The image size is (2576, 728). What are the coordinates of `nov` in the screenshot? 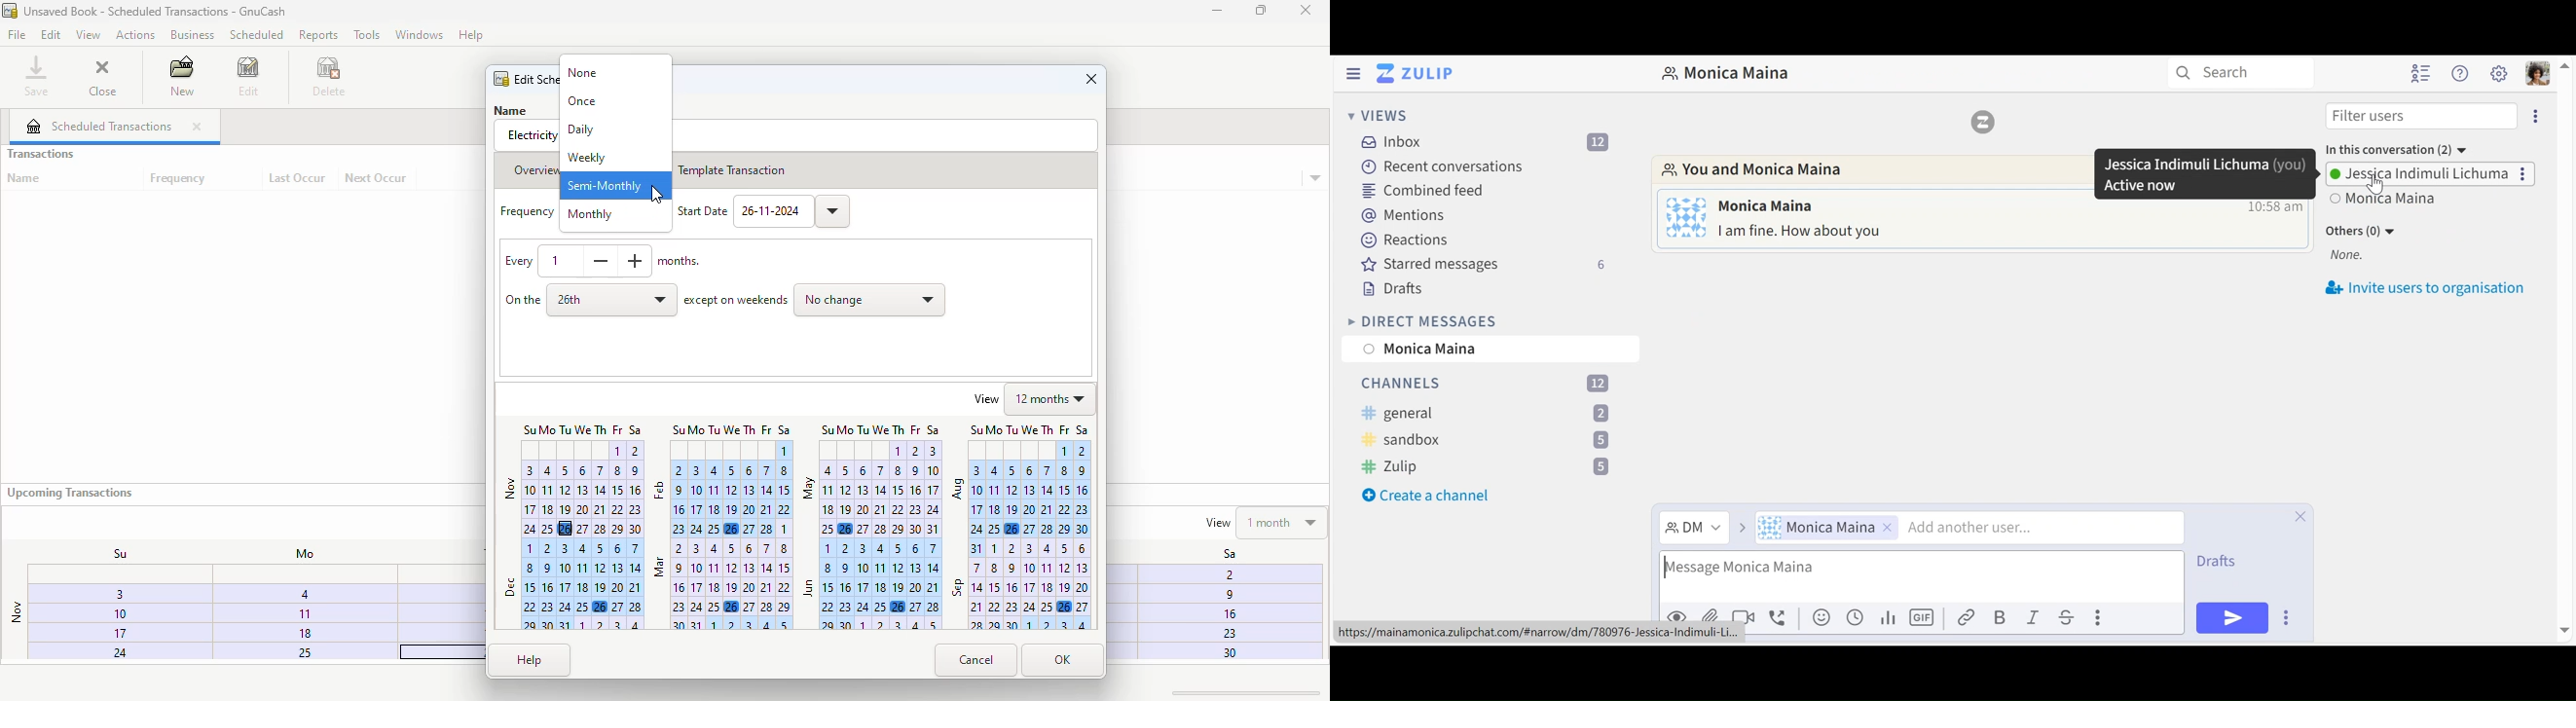 It's located at (16, 612).